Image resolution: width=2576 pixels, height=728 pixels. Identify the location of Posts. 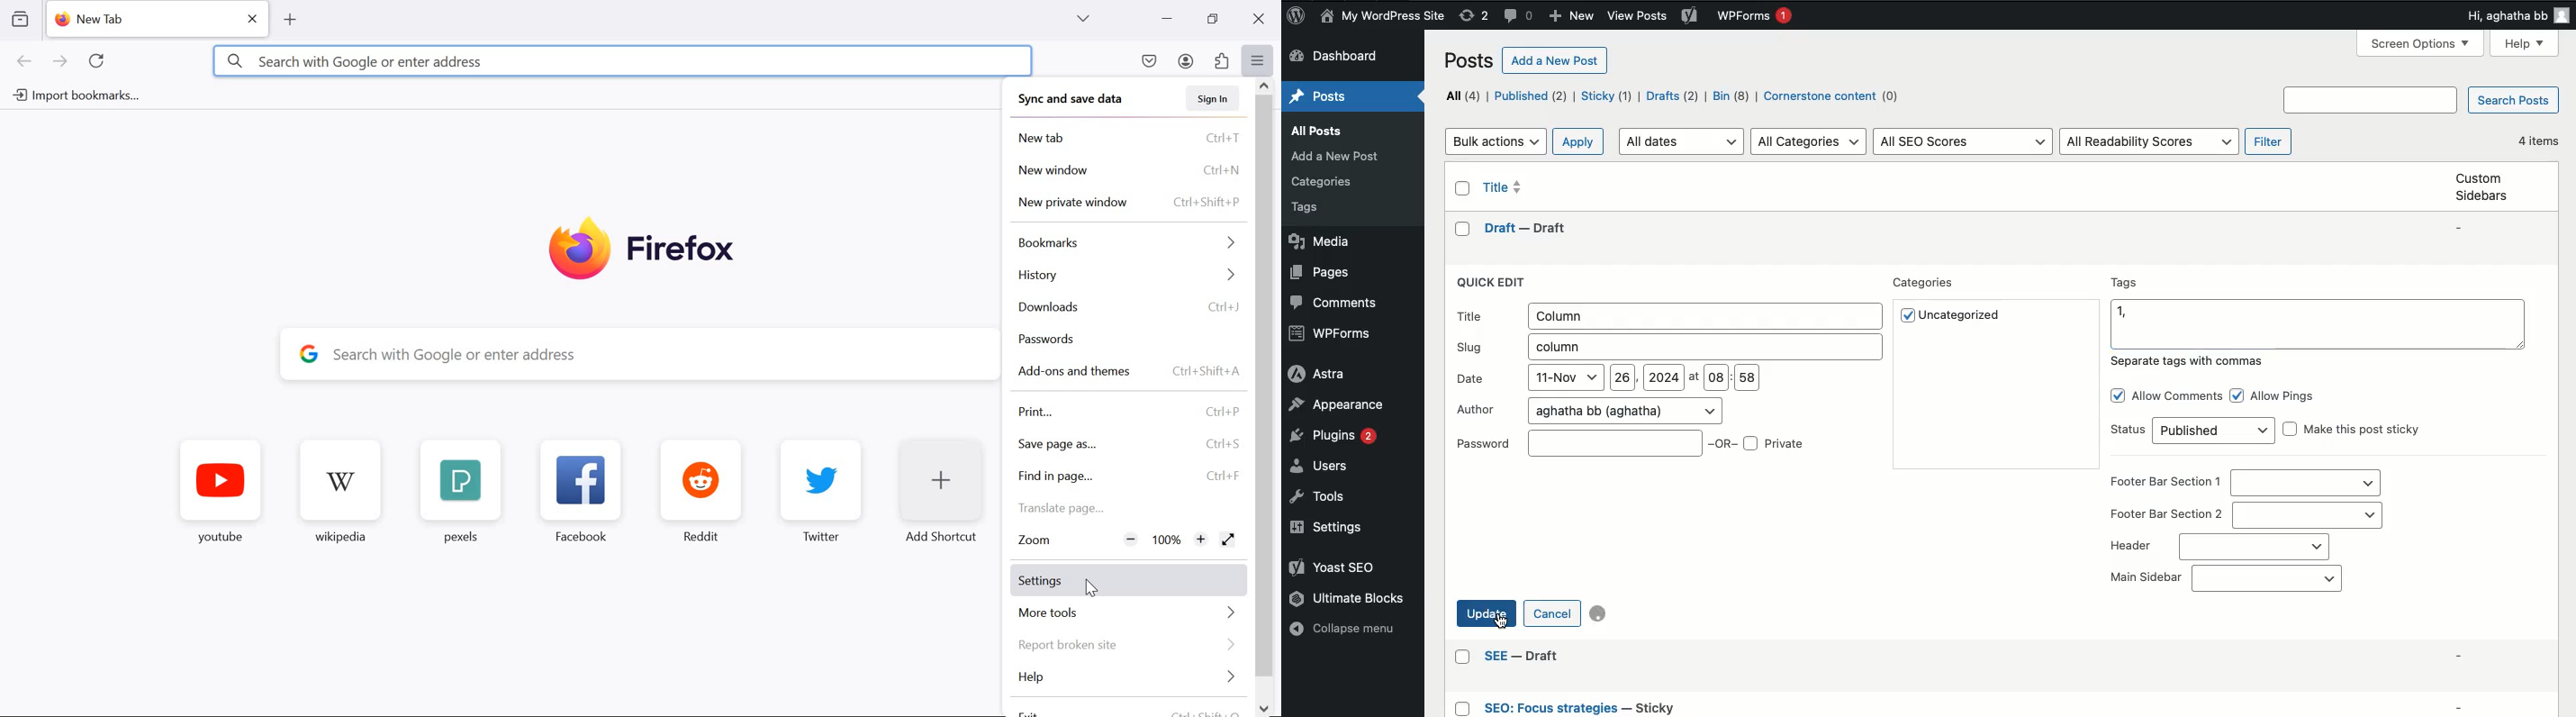
(1323, 131).